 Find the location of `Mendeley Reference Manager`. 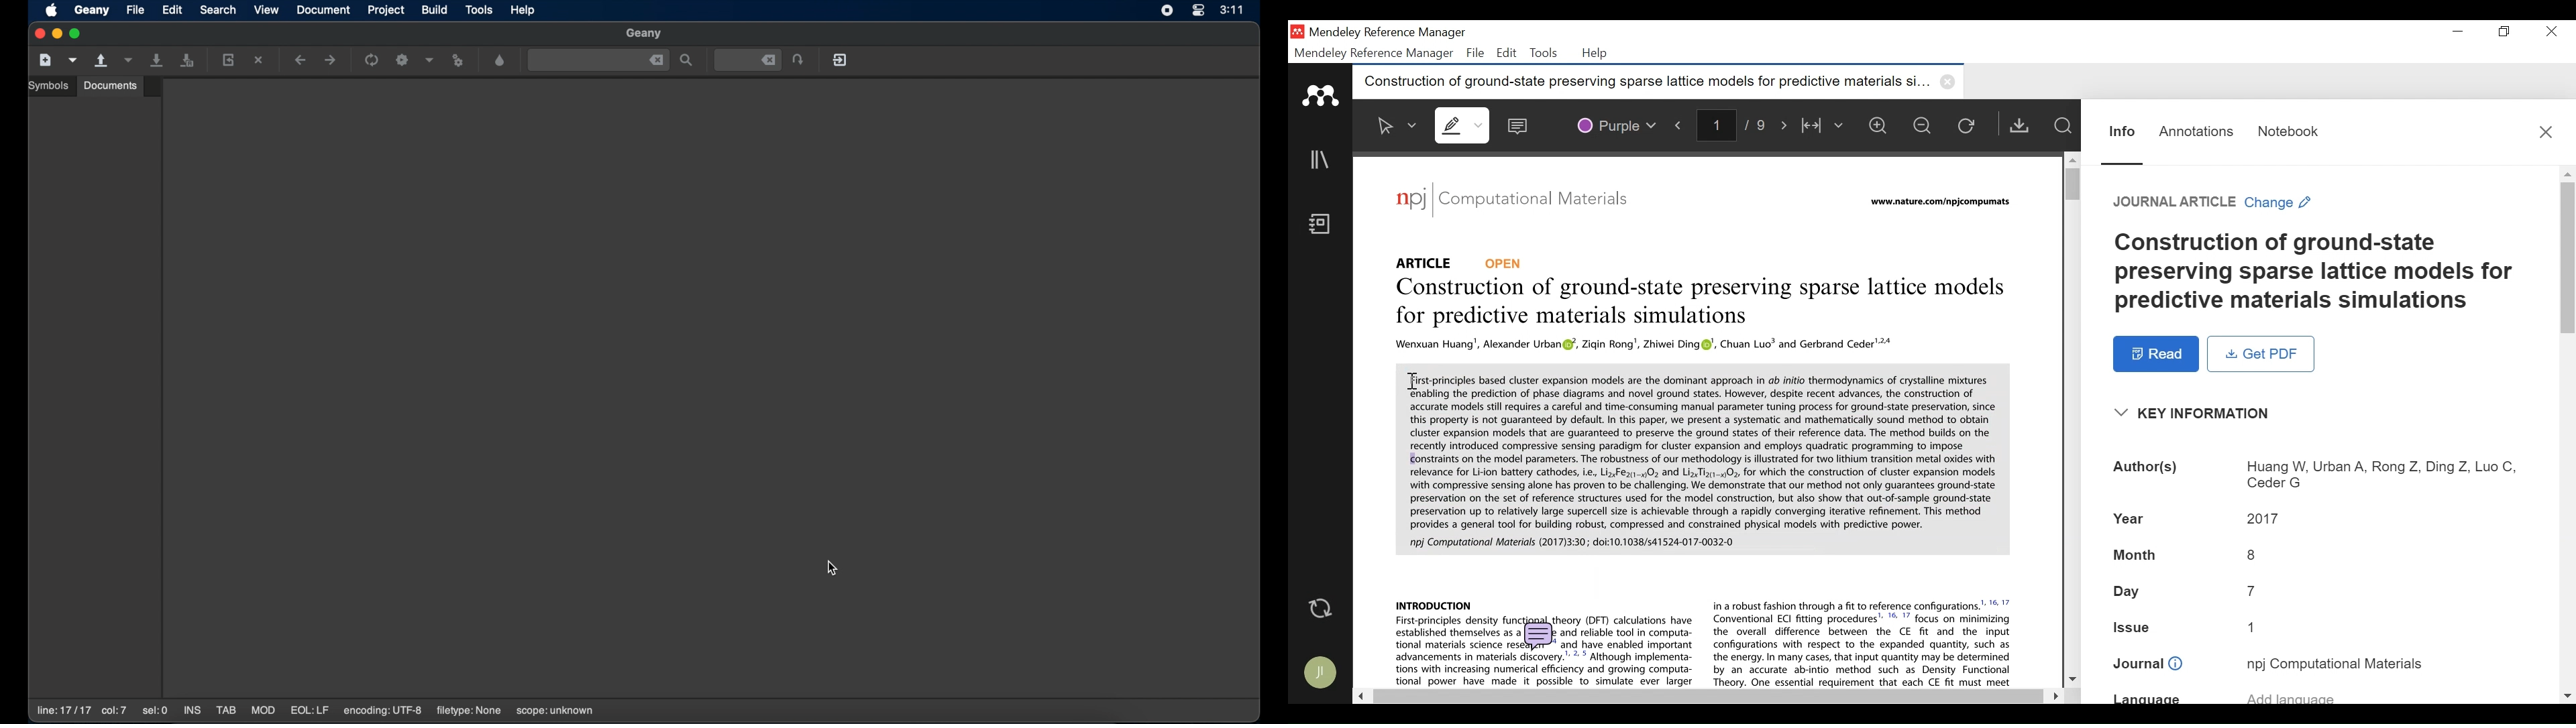

Mendeley Reference Manager is located at coordinates (1387, 34).